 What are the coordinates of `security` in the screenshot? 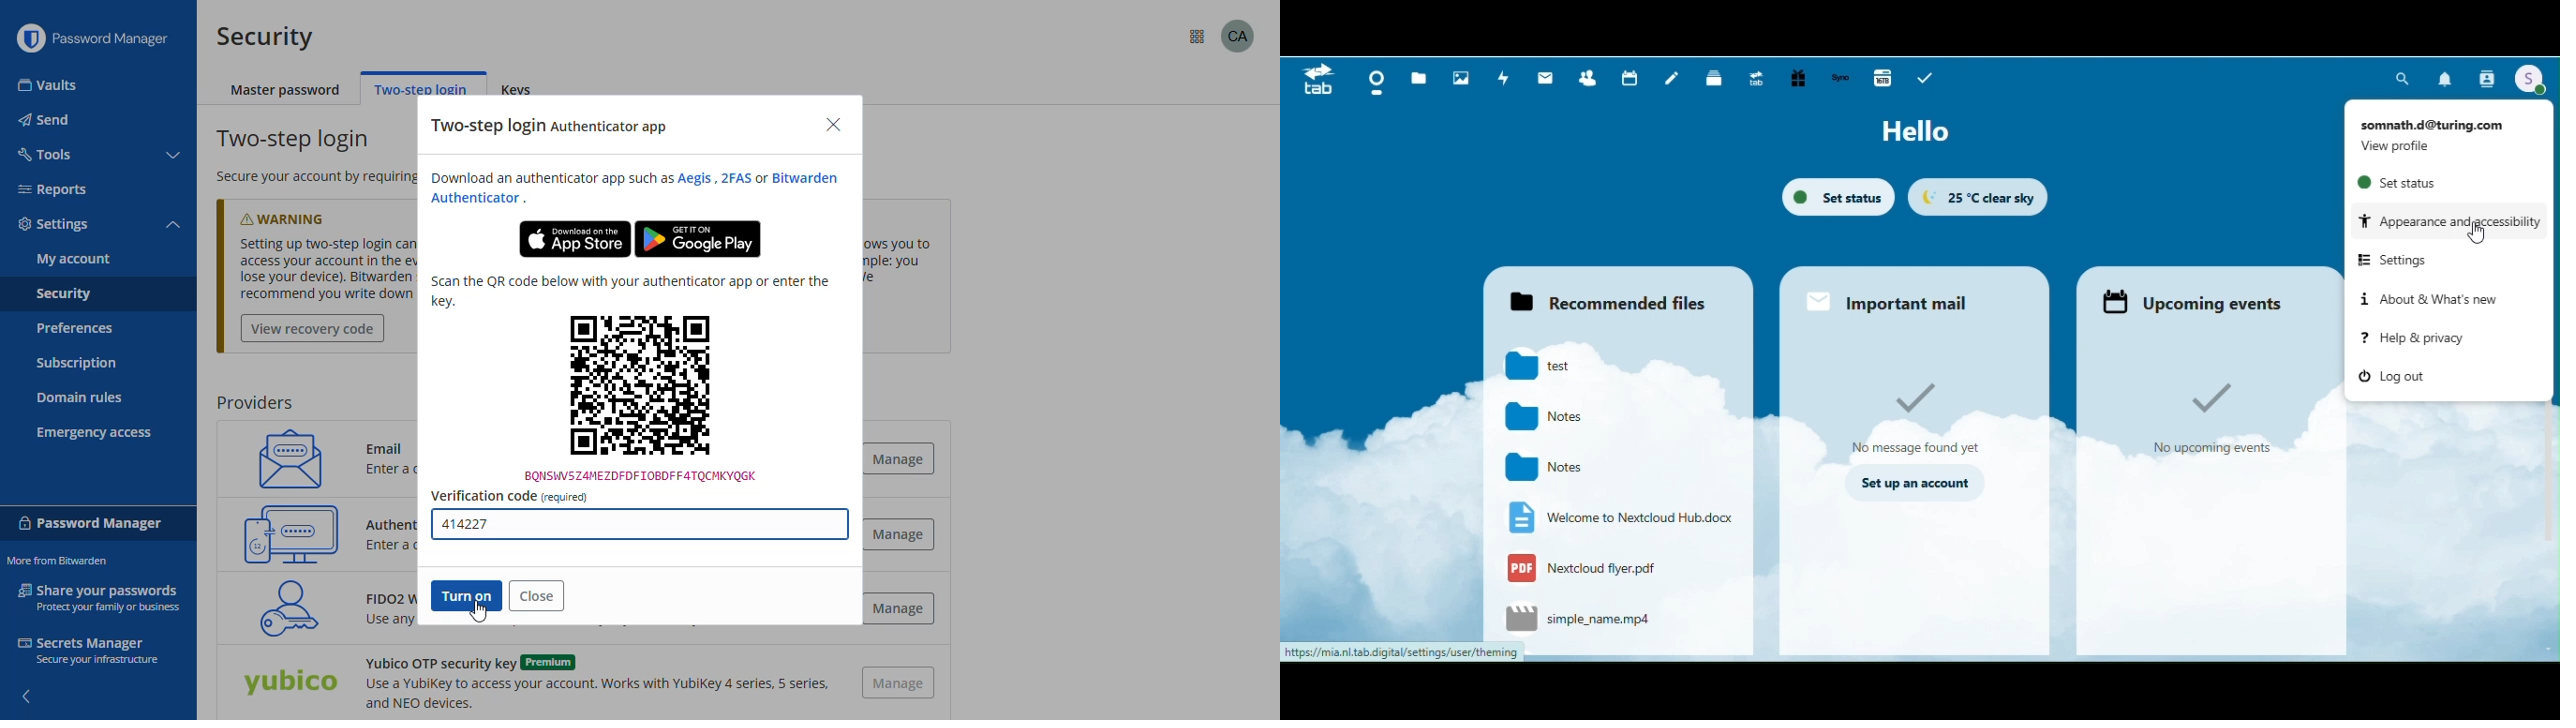 It's located at (63, 295).